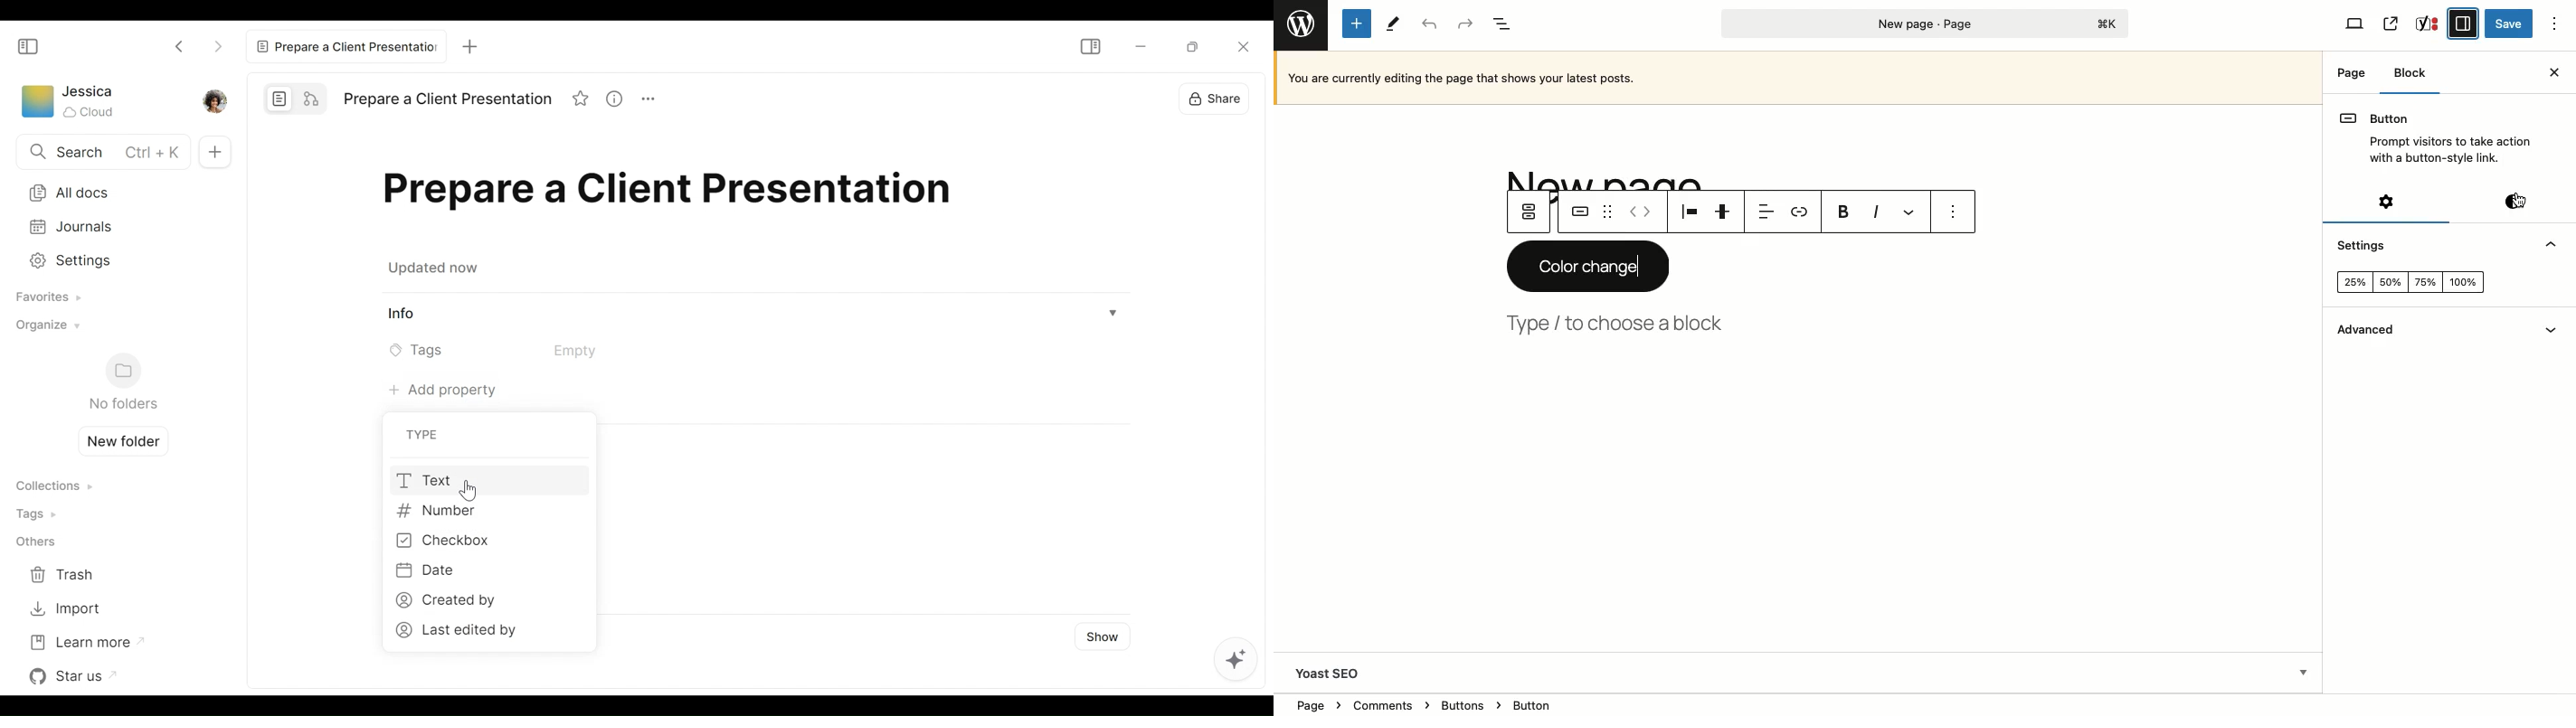 This screenshot has width=2576, height=728. I want to click on Settings, so click(2363, 248).